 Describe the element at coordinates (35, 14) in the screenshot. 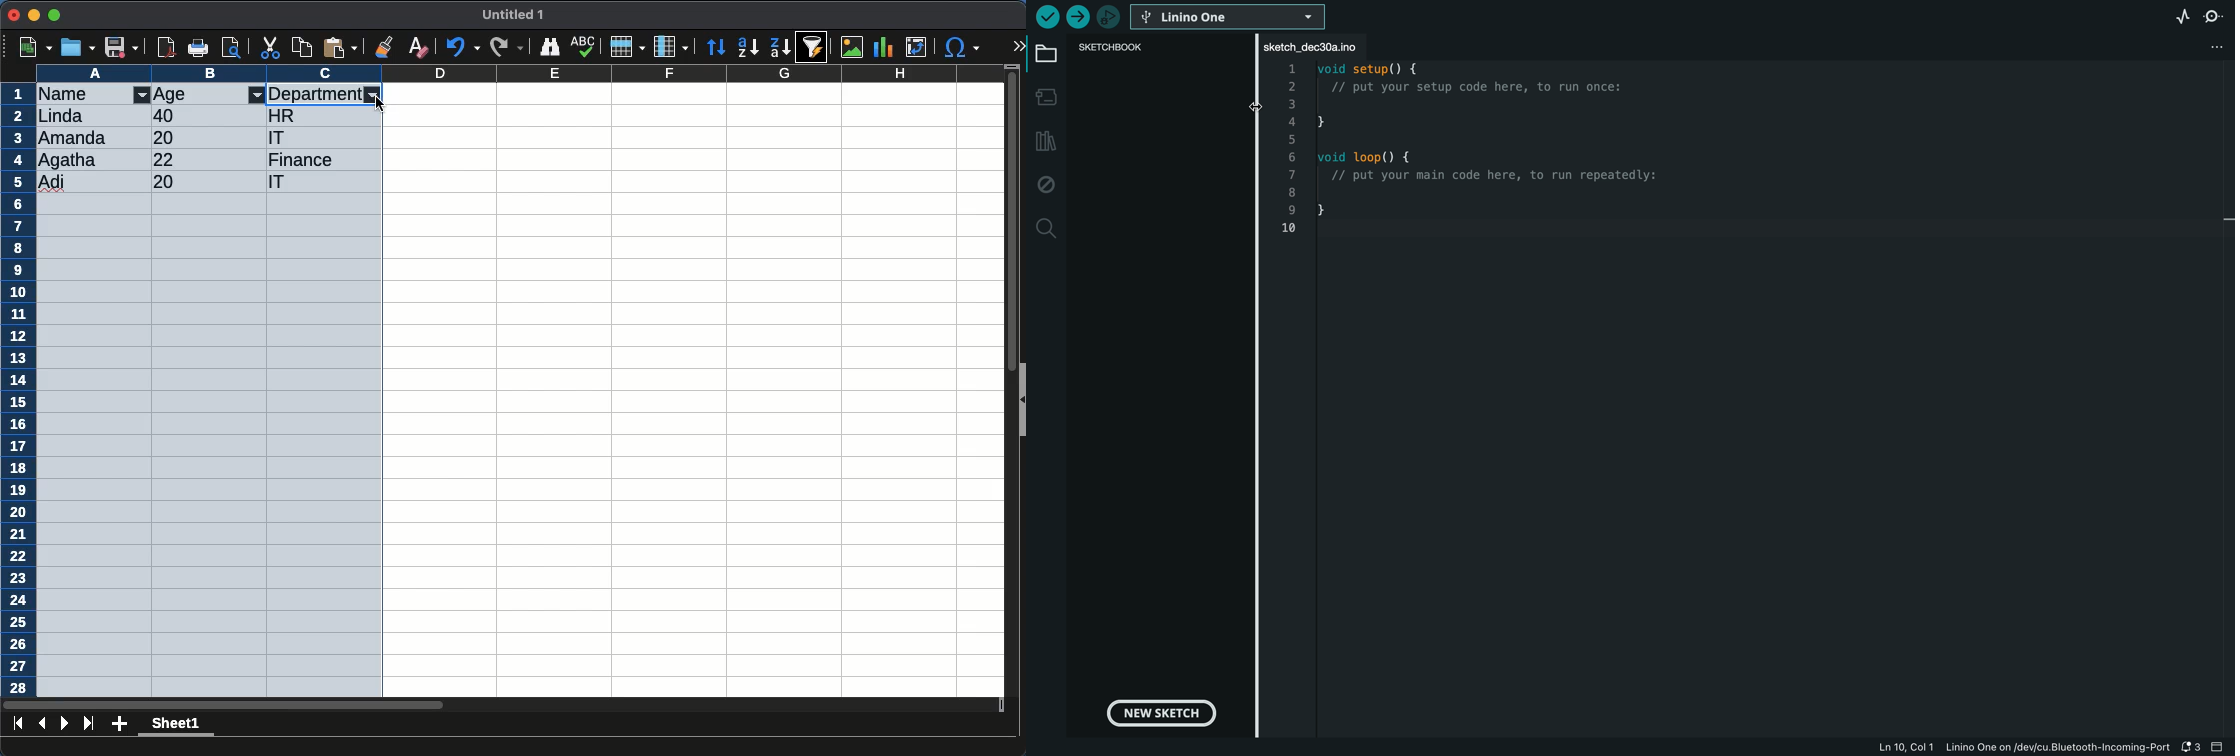

I see `minimize` at that location.